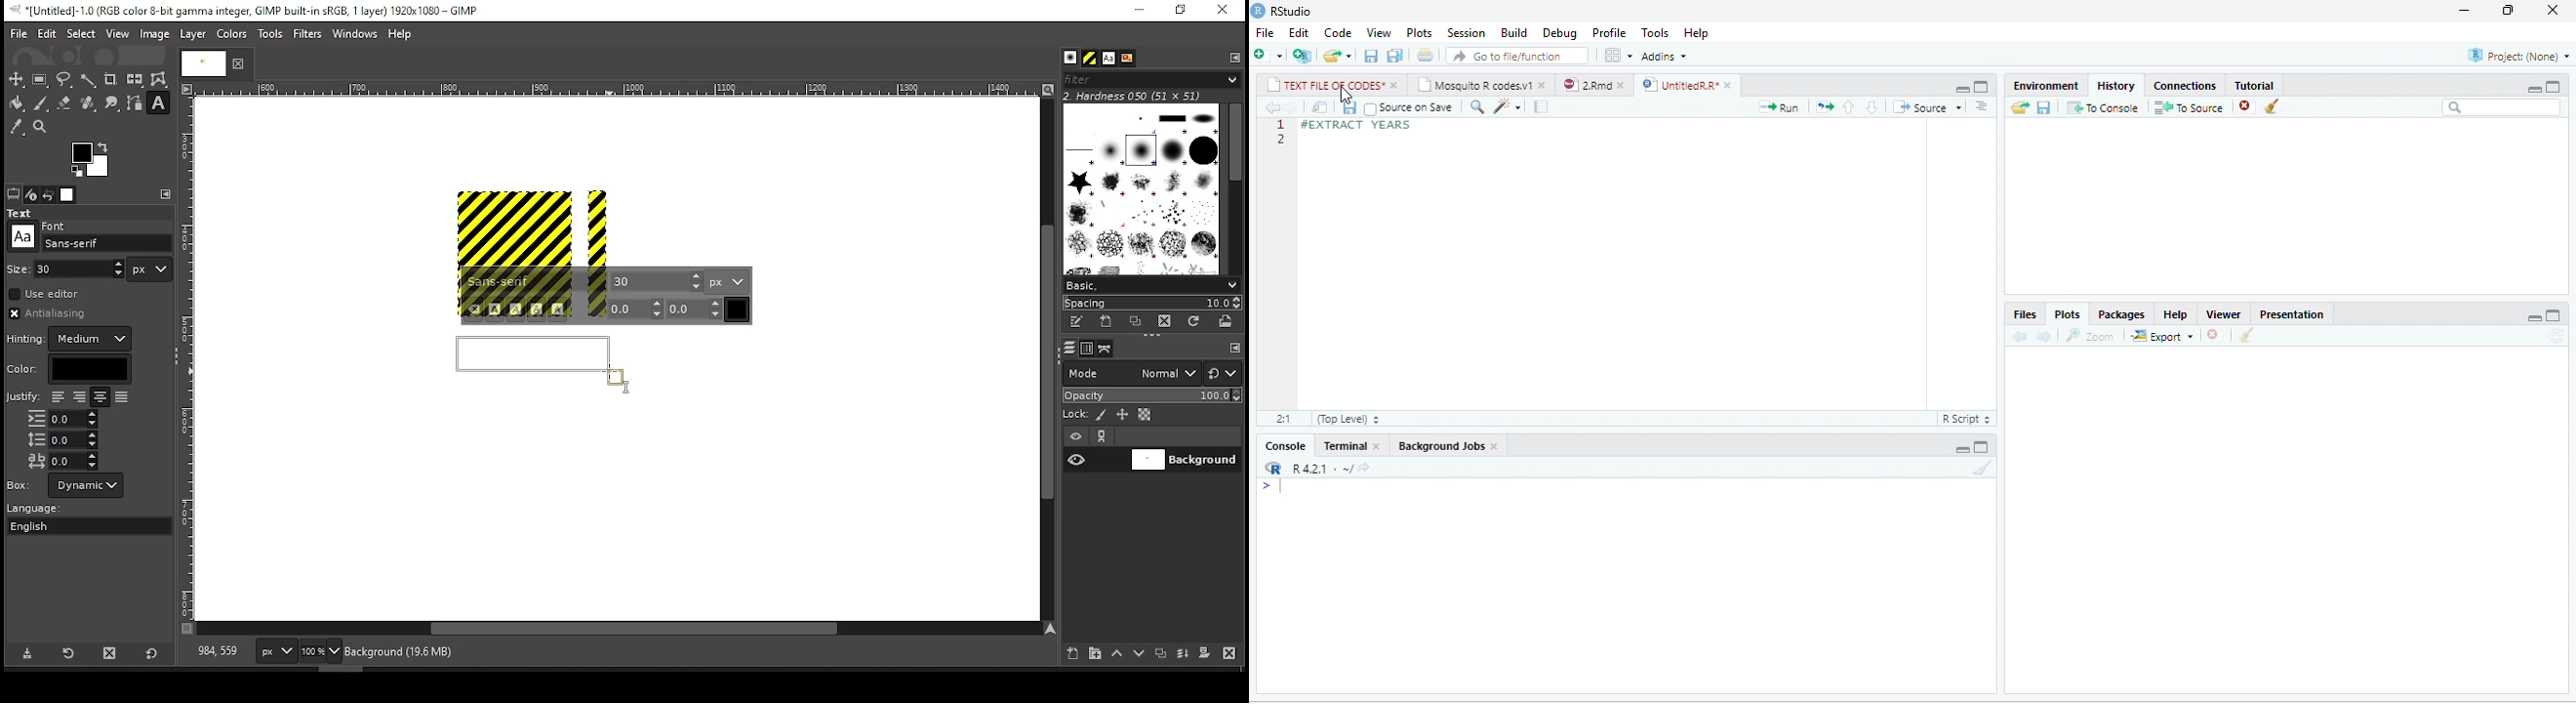 This screenshot has height=728, width=2576. What do you see at coordinates (1624, 85) in the screenshot?
I see `close` at bounding box center [1624, 85].